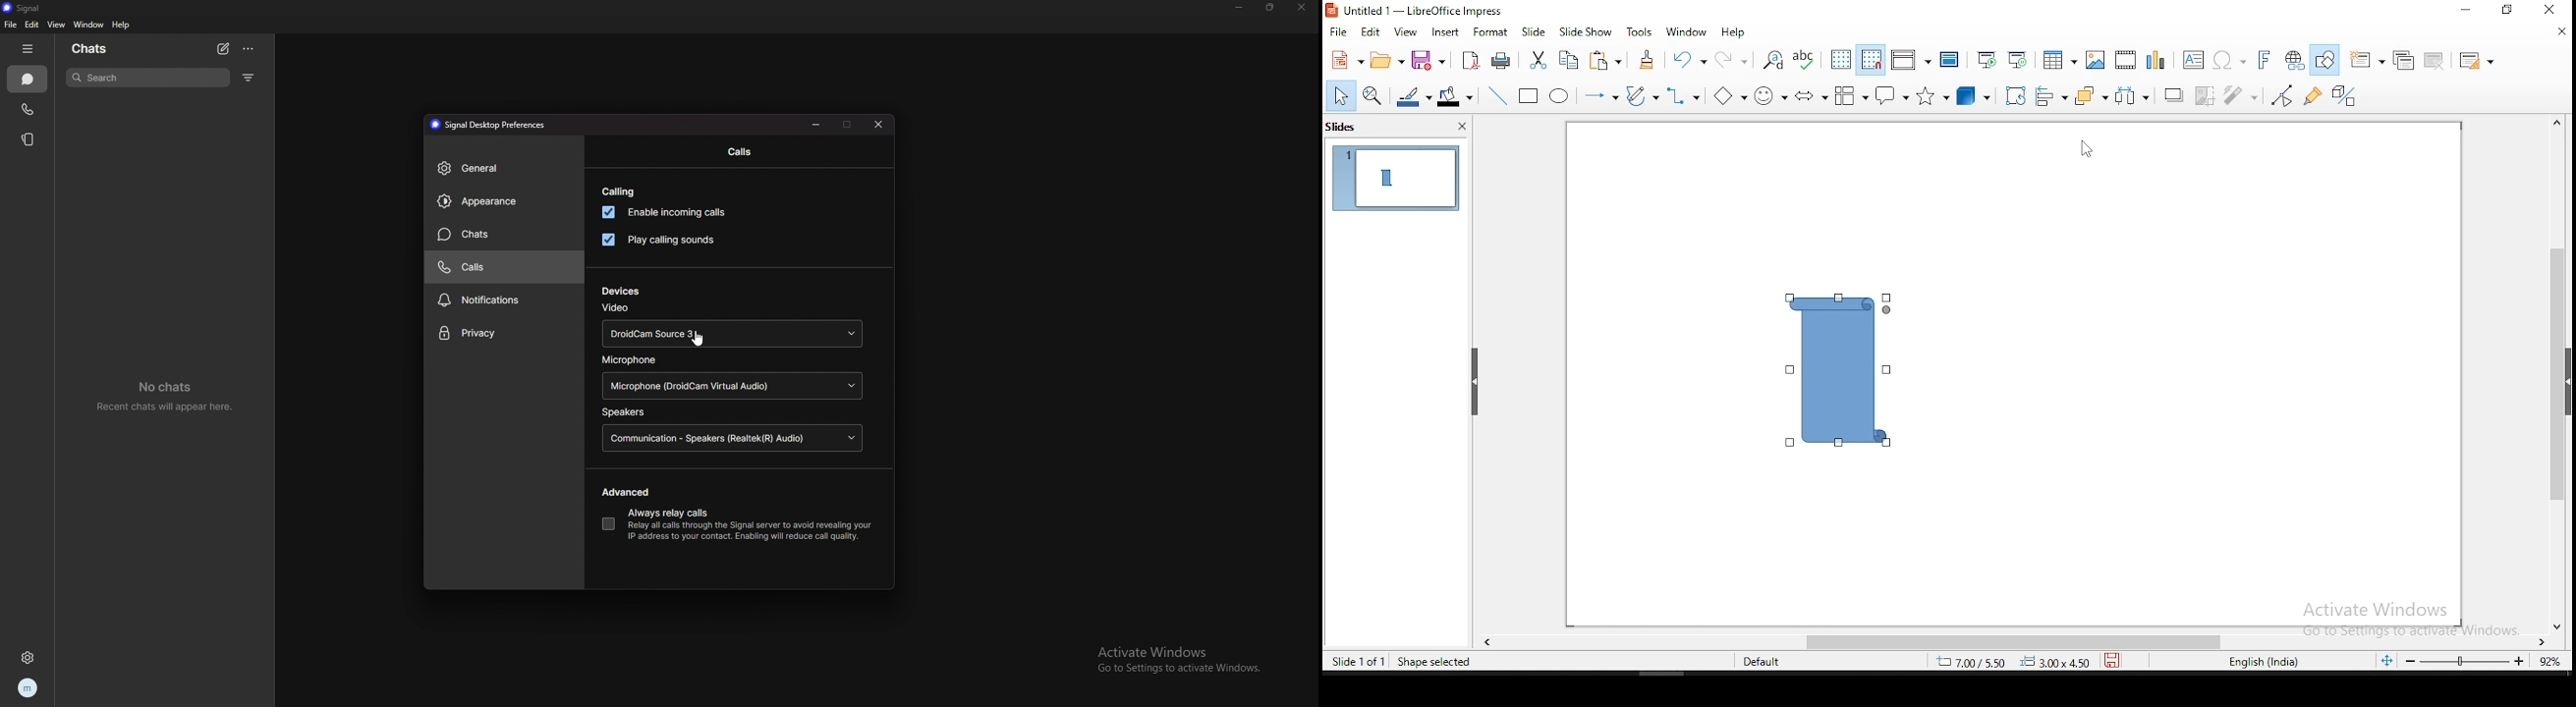 The image size is (2576, 728). I want to click on help, so click(122, 25).